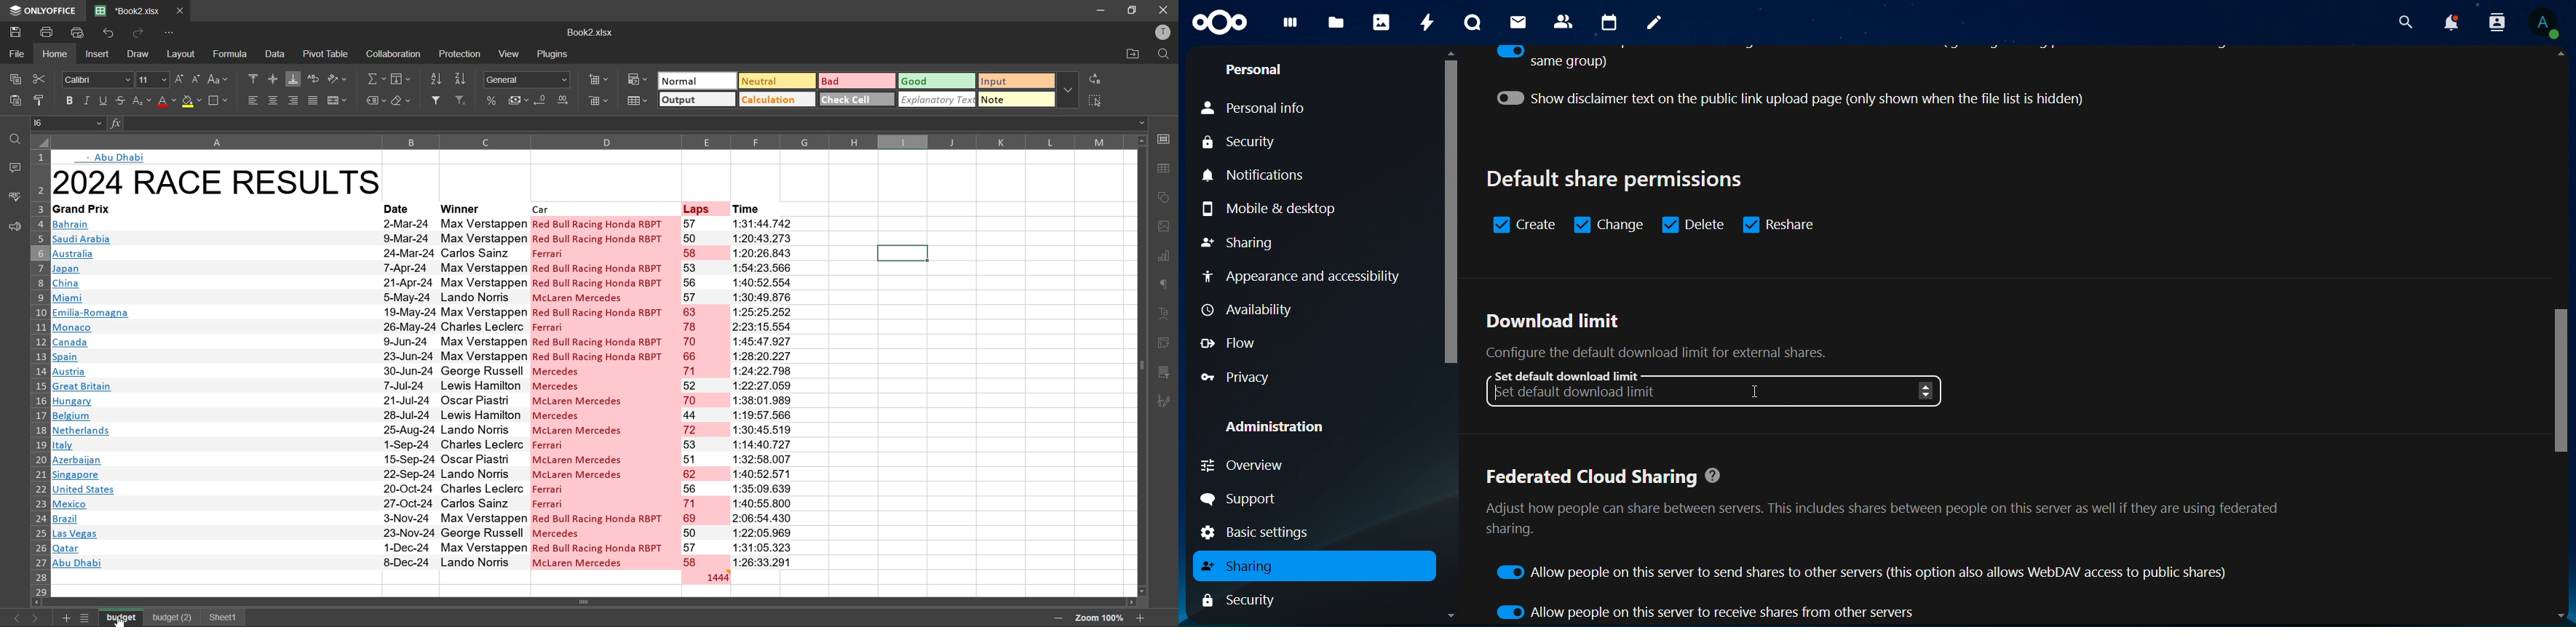 This screenshot has width=2576, height=644. I want to click on summation, so click(375, 81).